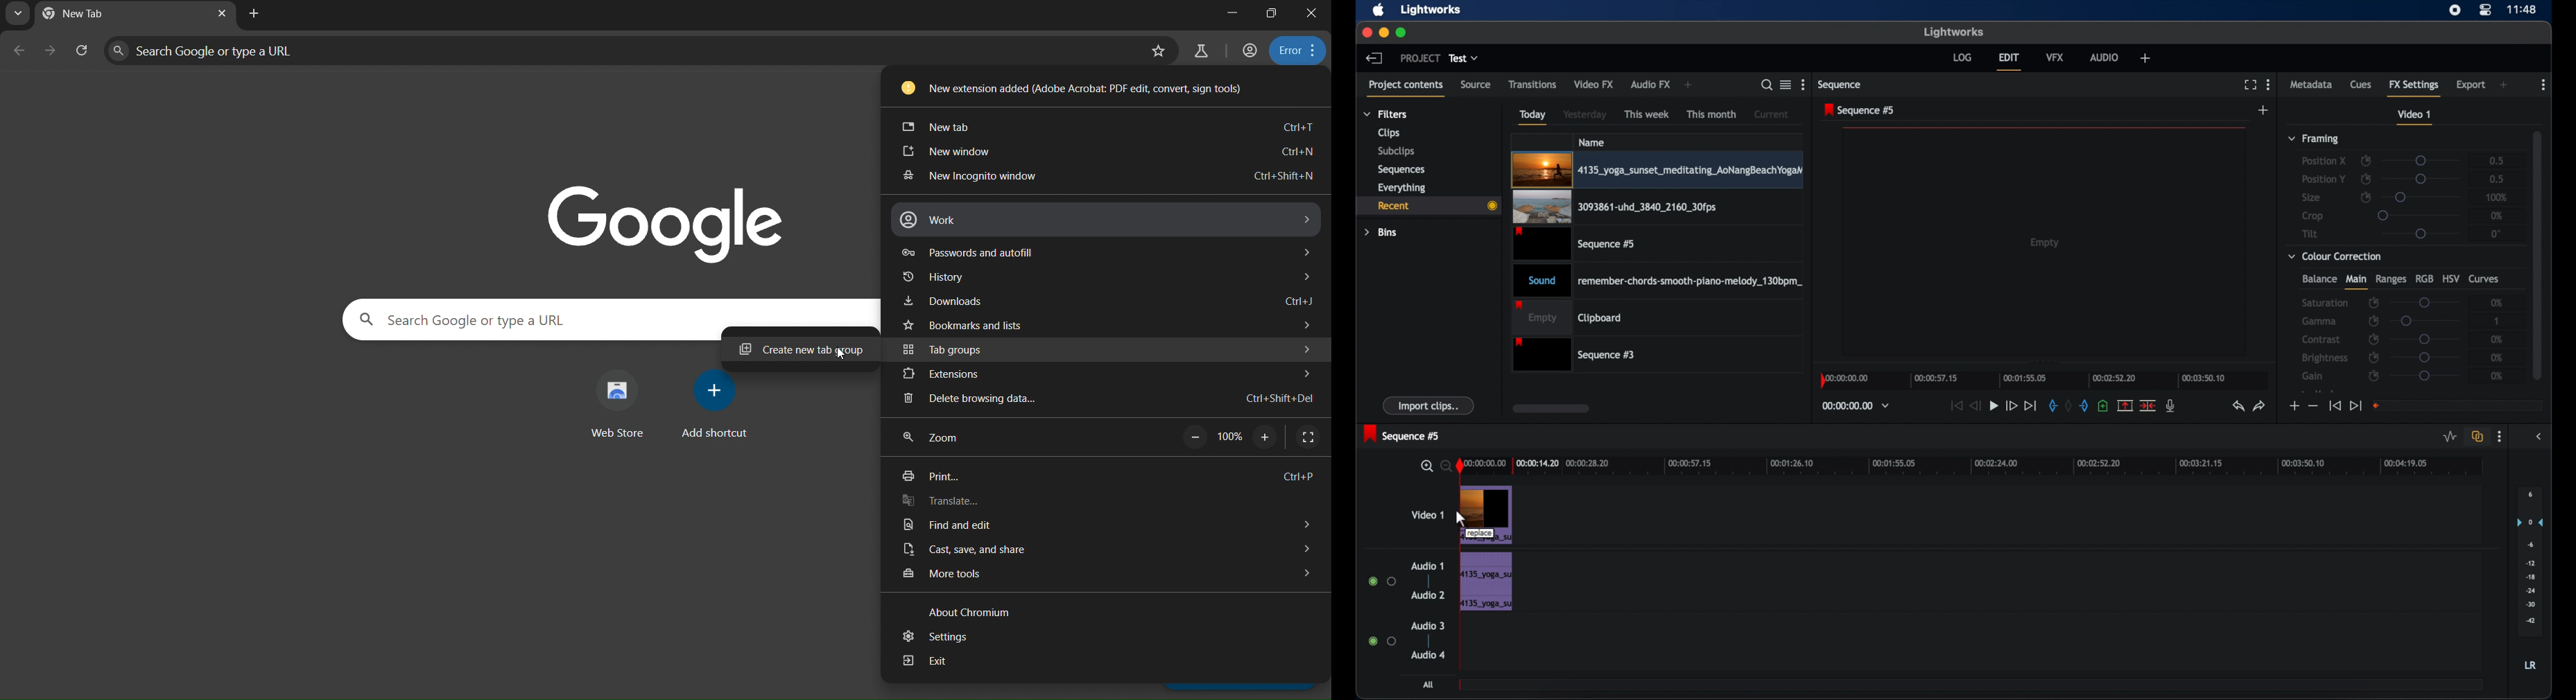  Describe the element at coordinates (2326, 358) in the screenshot. I see `brightness` at that location.